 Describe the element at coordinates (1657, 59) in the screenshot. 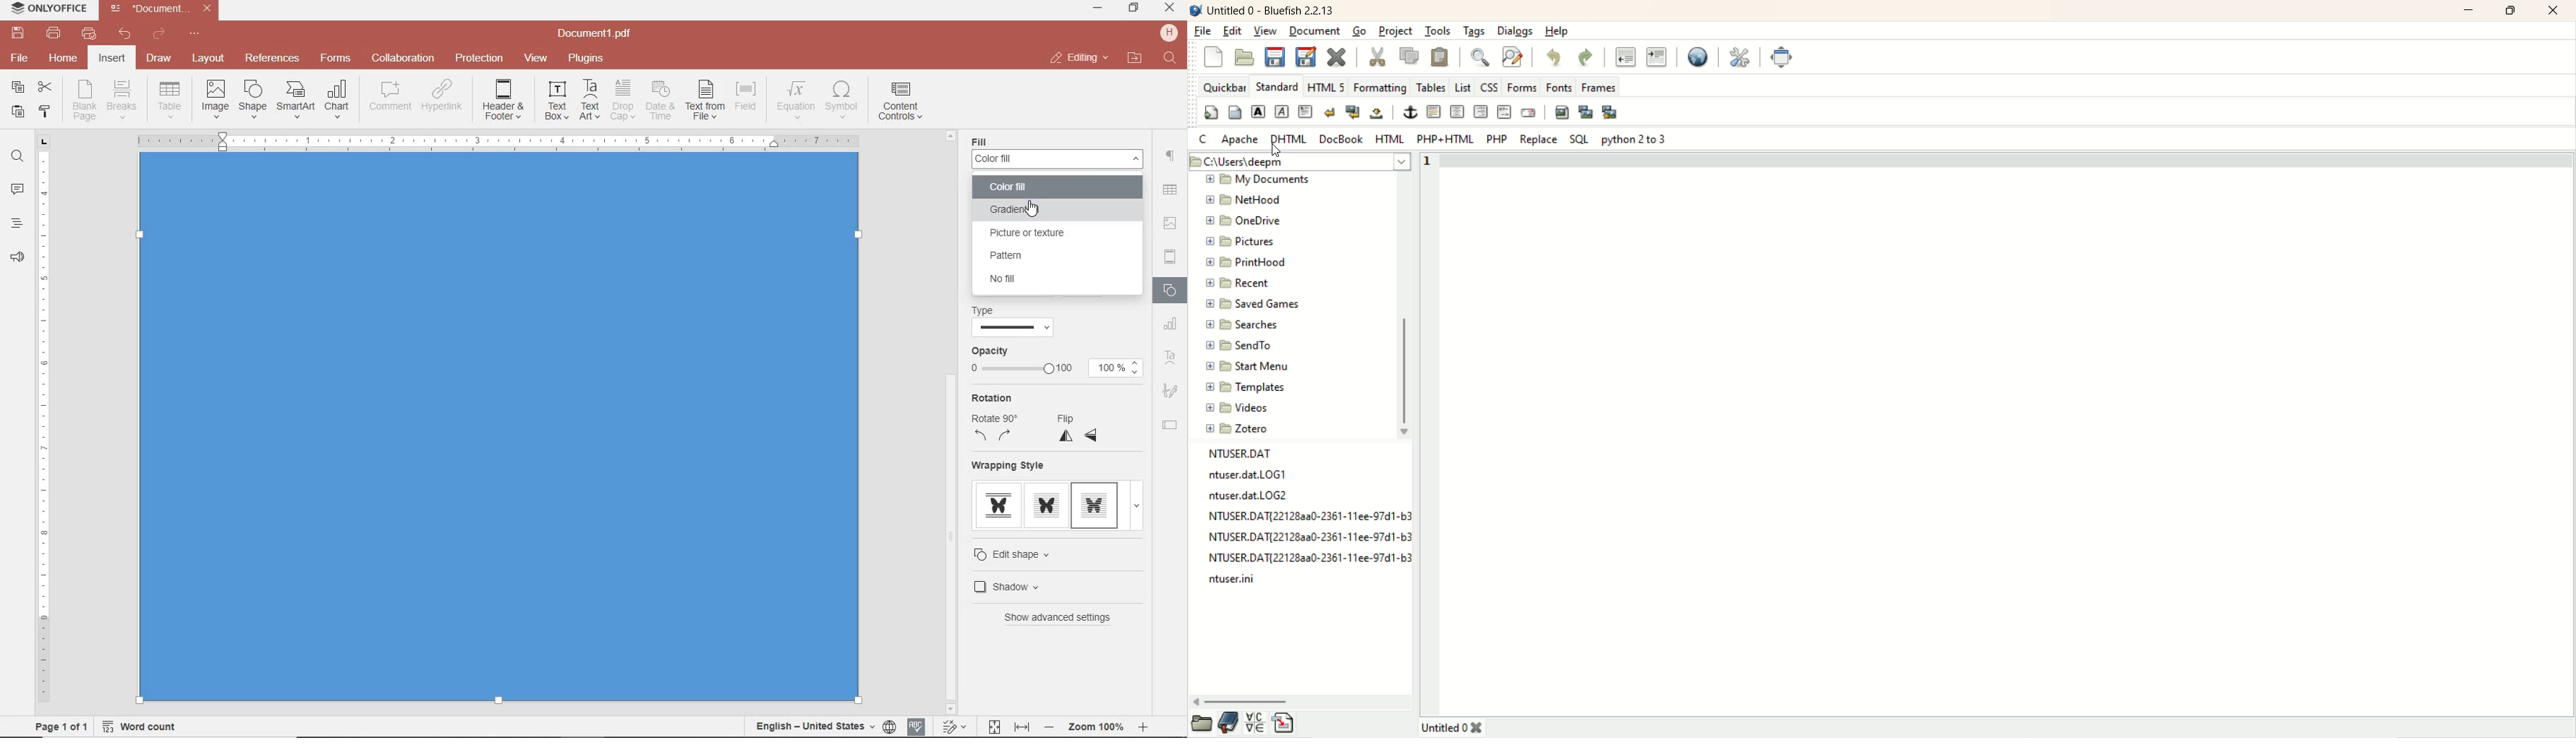

I see `indent` at that location.